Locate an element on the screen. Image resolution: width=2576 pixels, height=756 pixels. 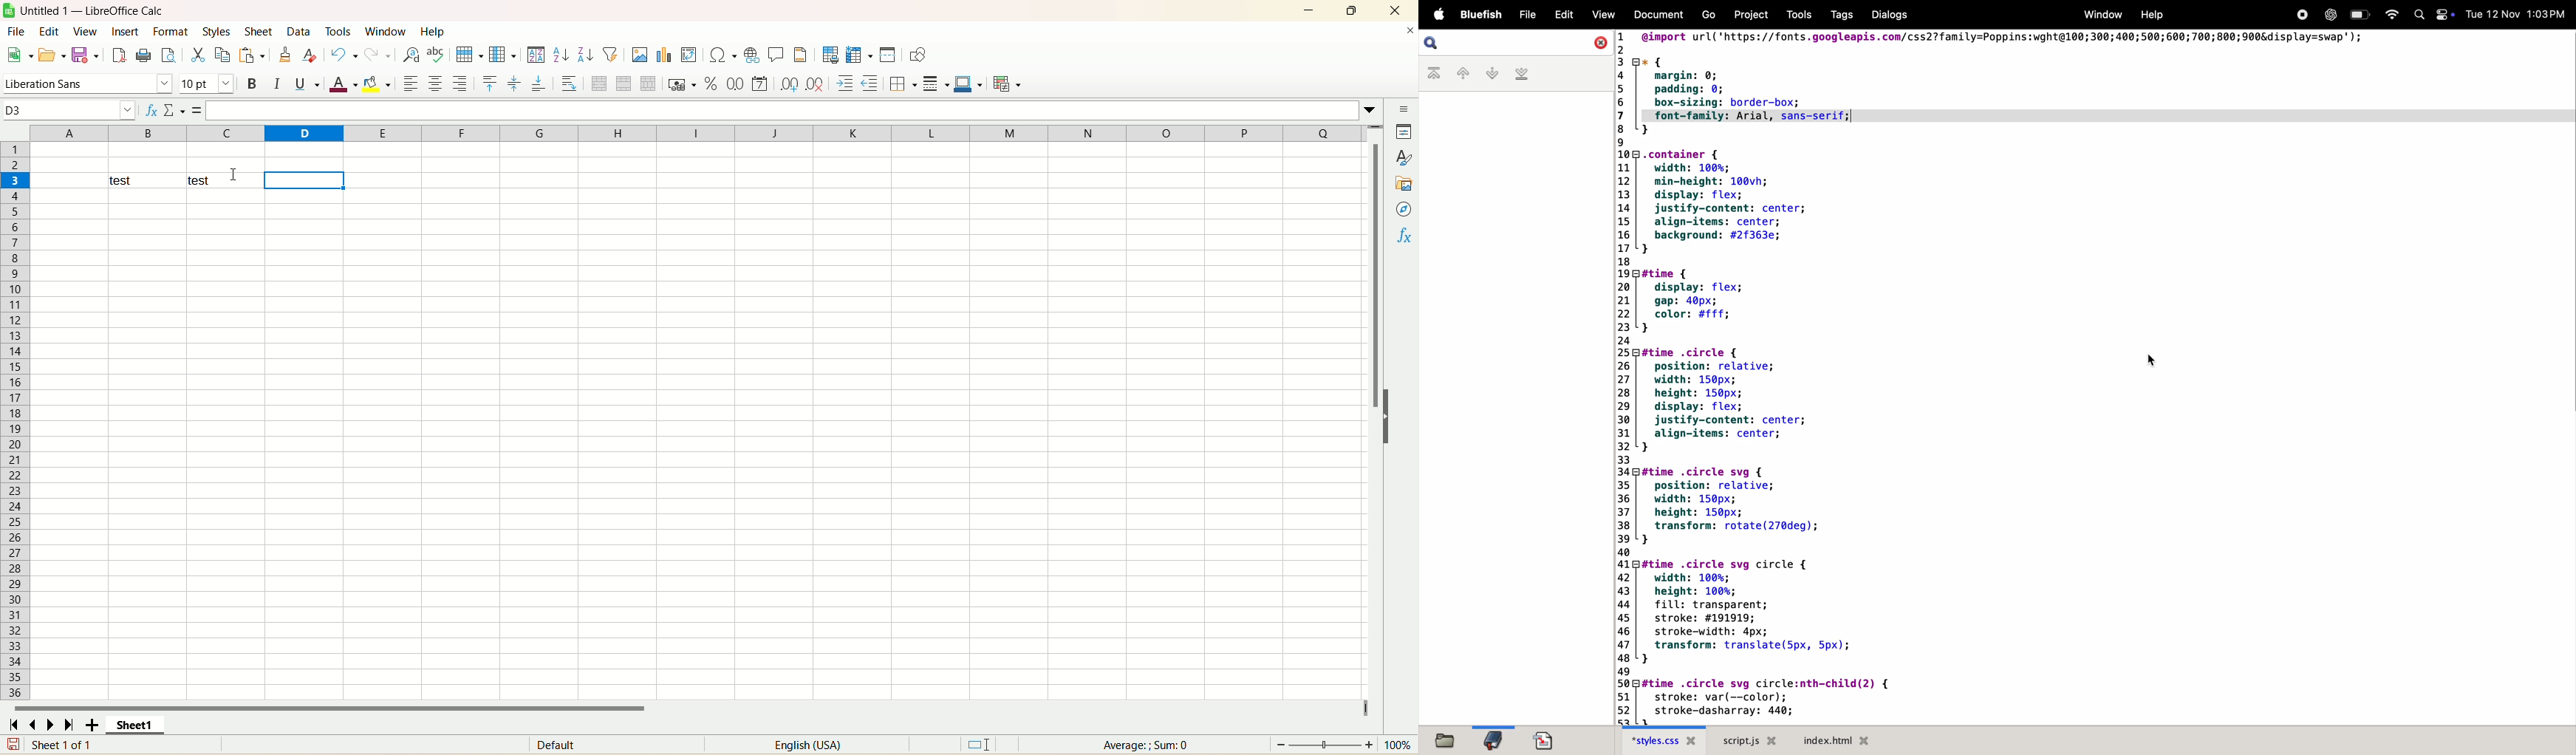
Average: ; Sum: 0 is located at coordinates (1145, 745).